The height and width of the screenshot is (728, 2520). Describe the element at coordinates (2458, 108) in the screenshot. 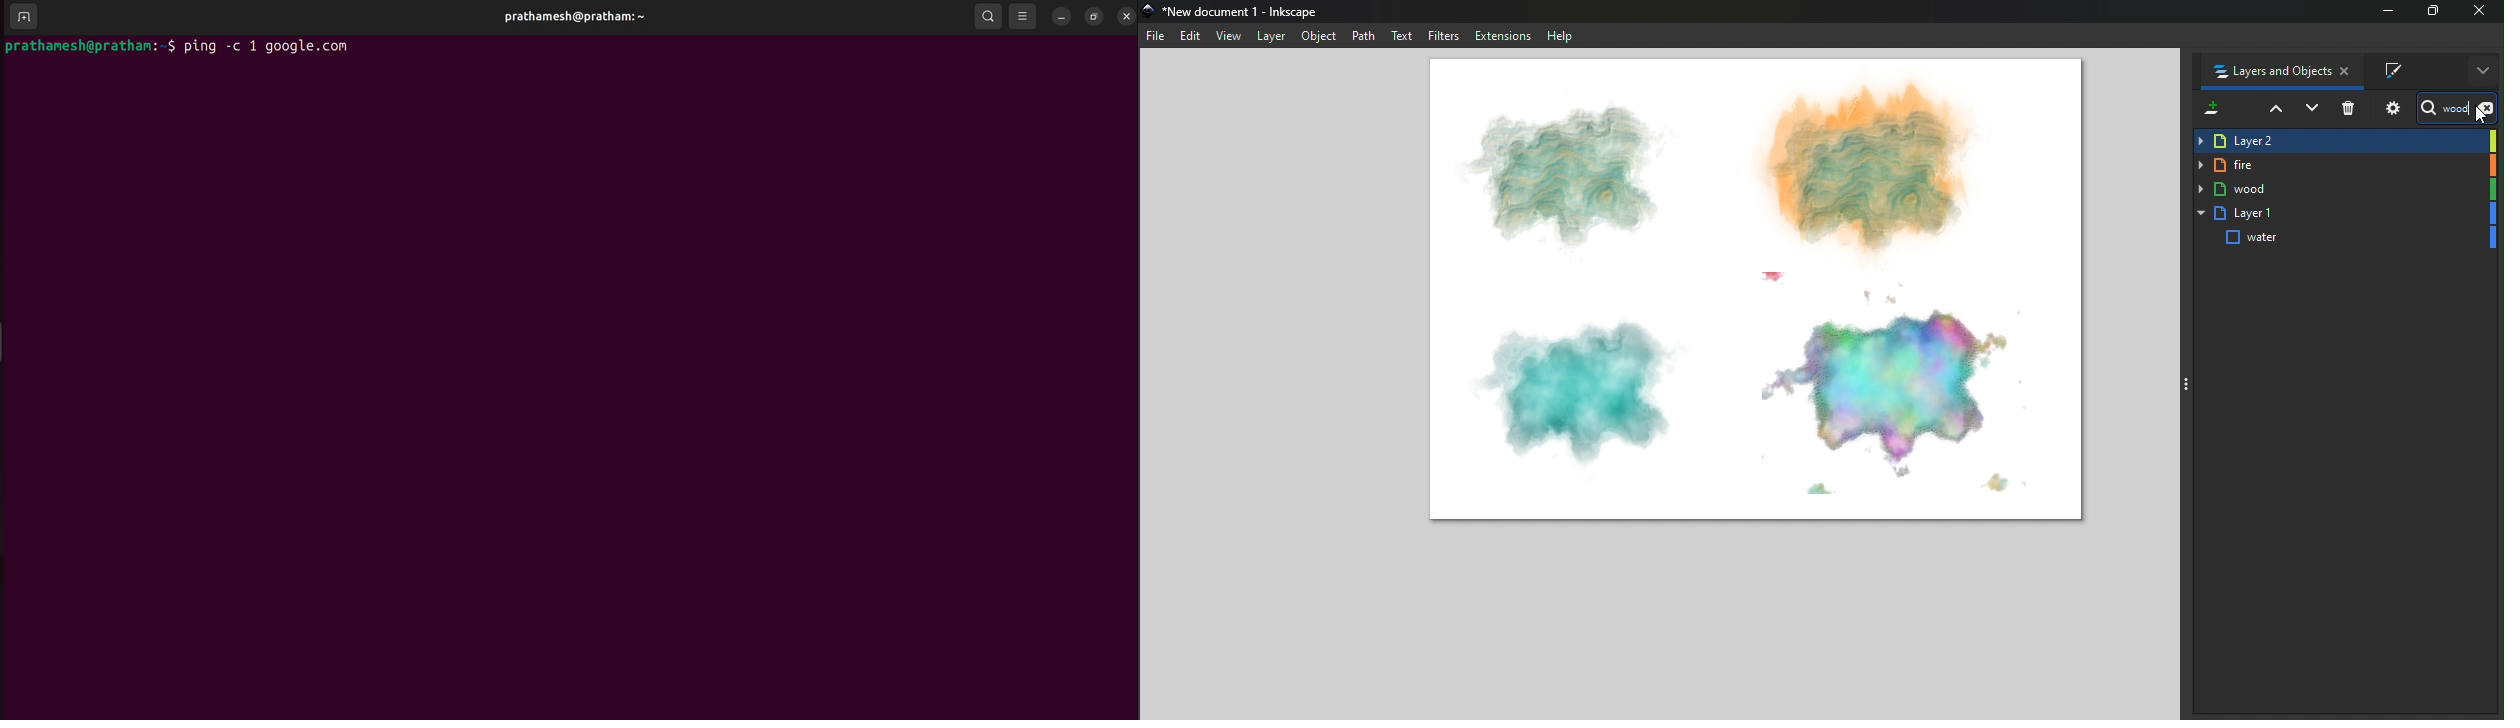

I see `Search bar` at that location.